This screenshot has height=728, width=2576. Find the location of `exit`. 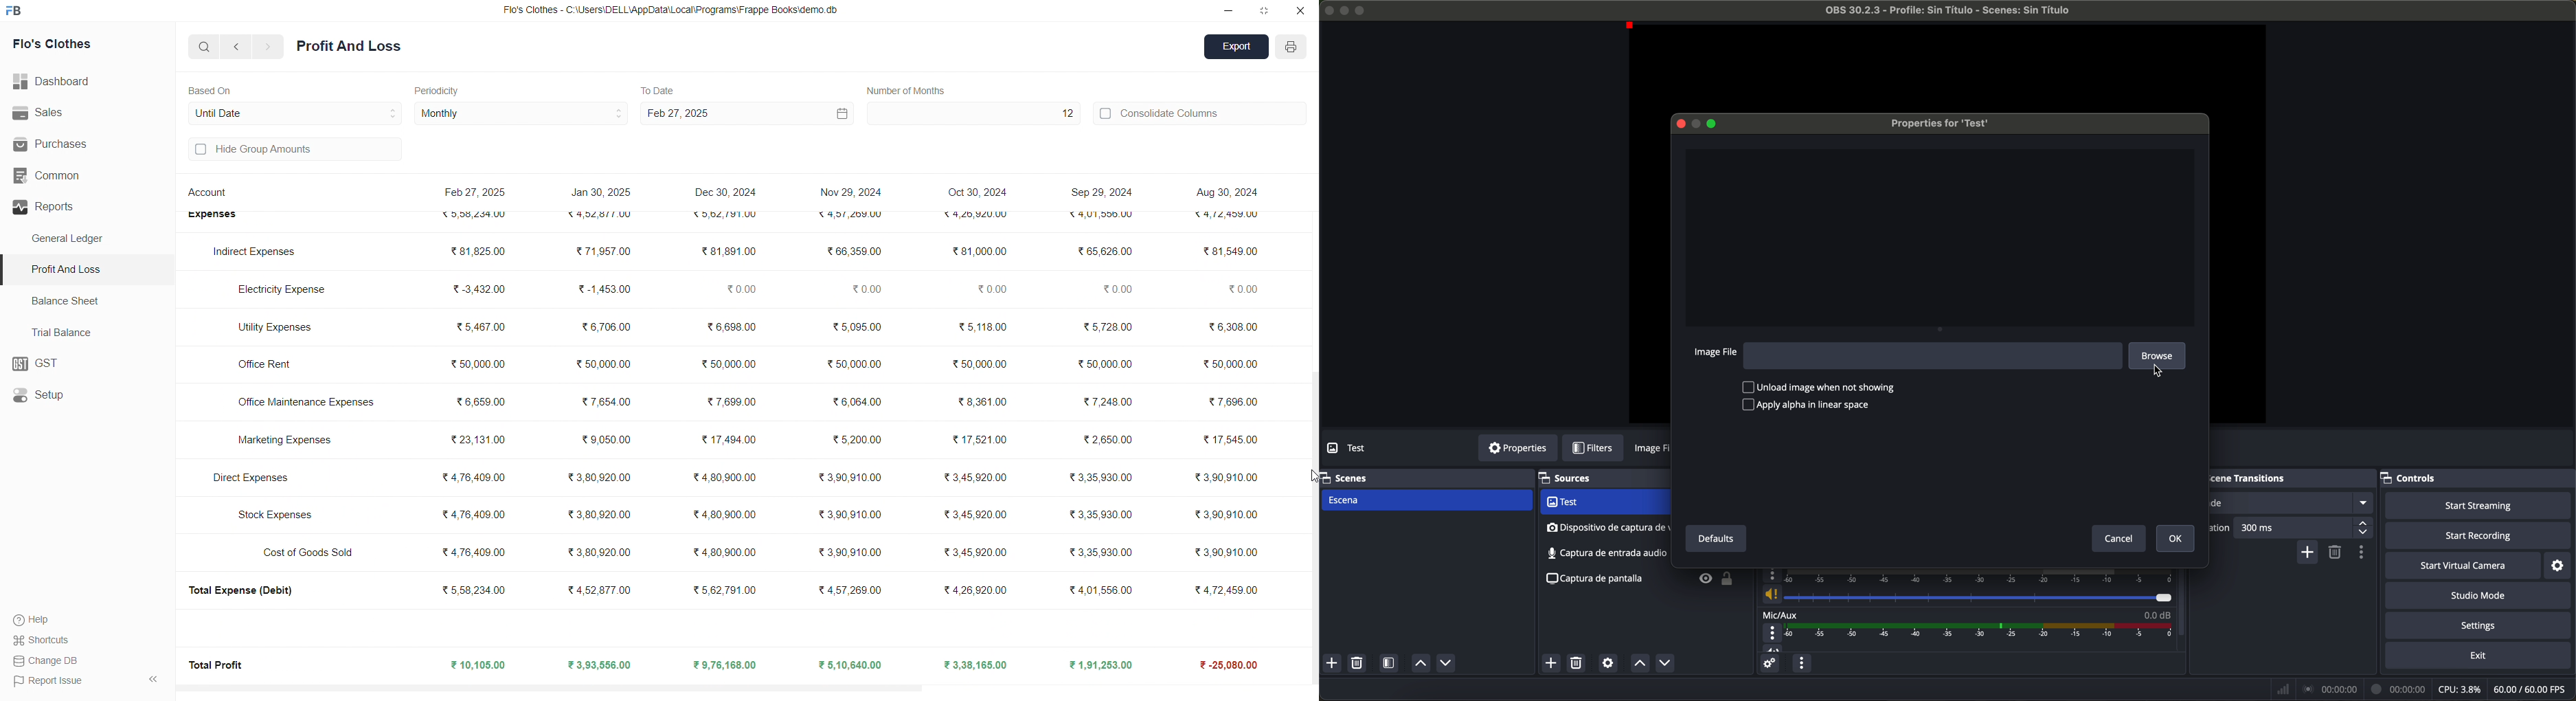

exit is located at coordinates (2480, 656).